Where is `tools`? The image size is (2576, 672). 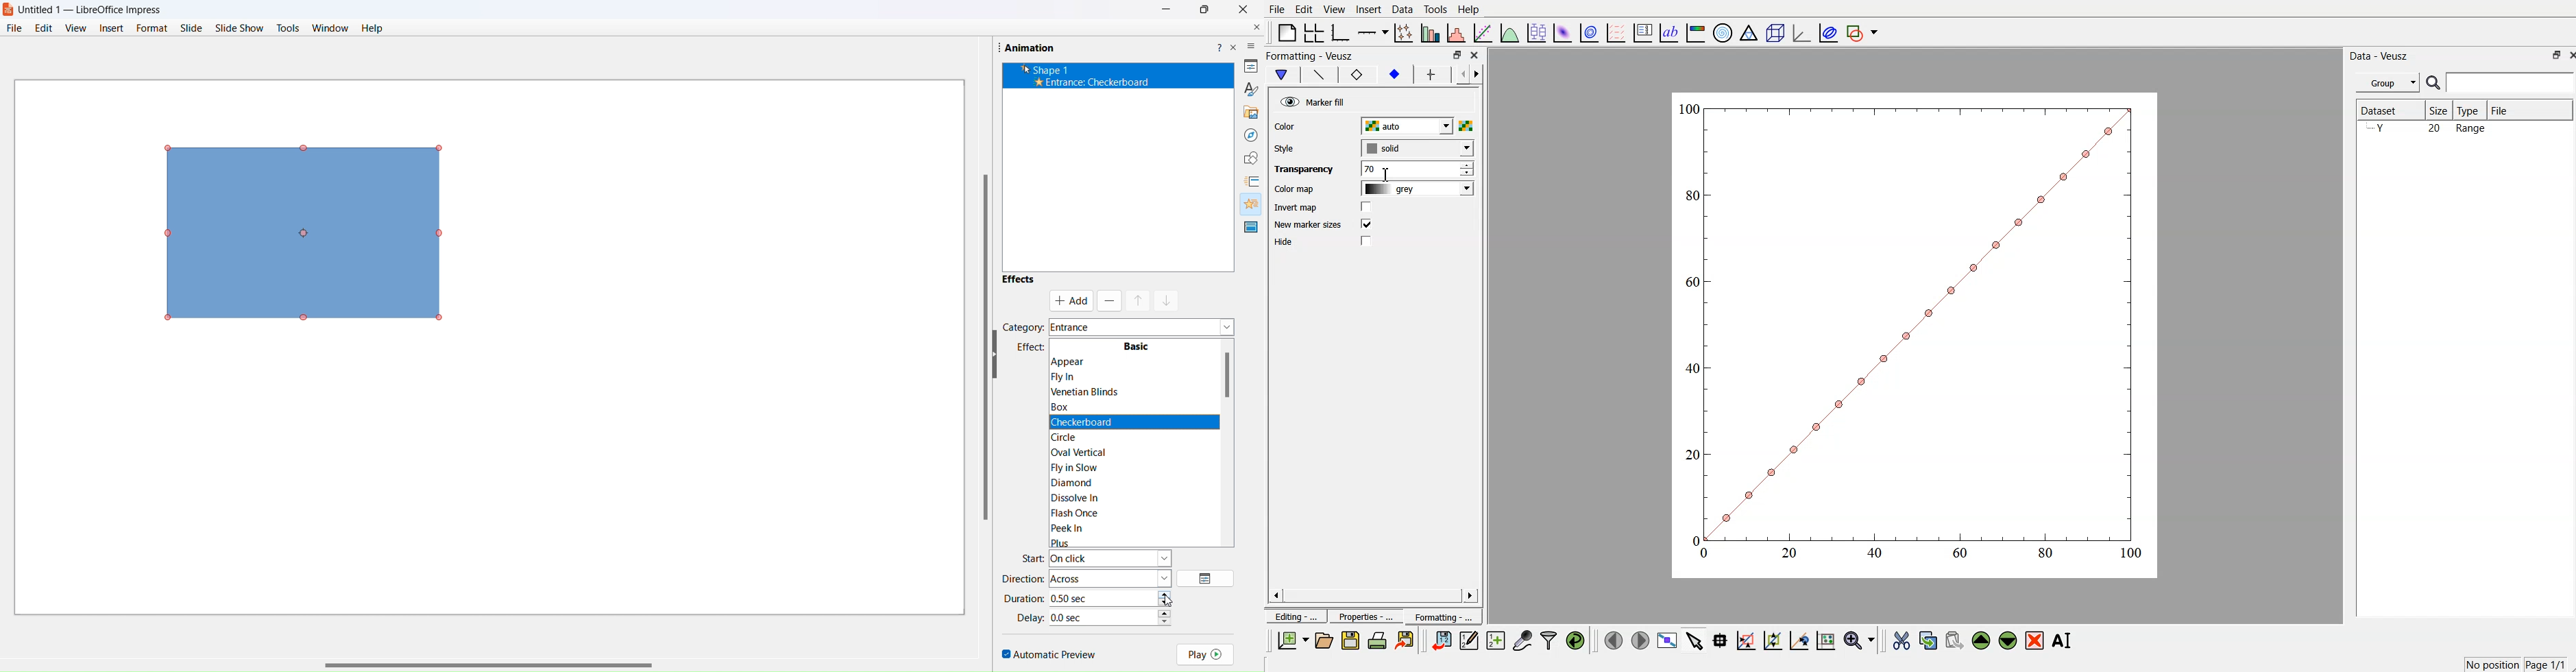
tools is located at coordinates (288, 28).